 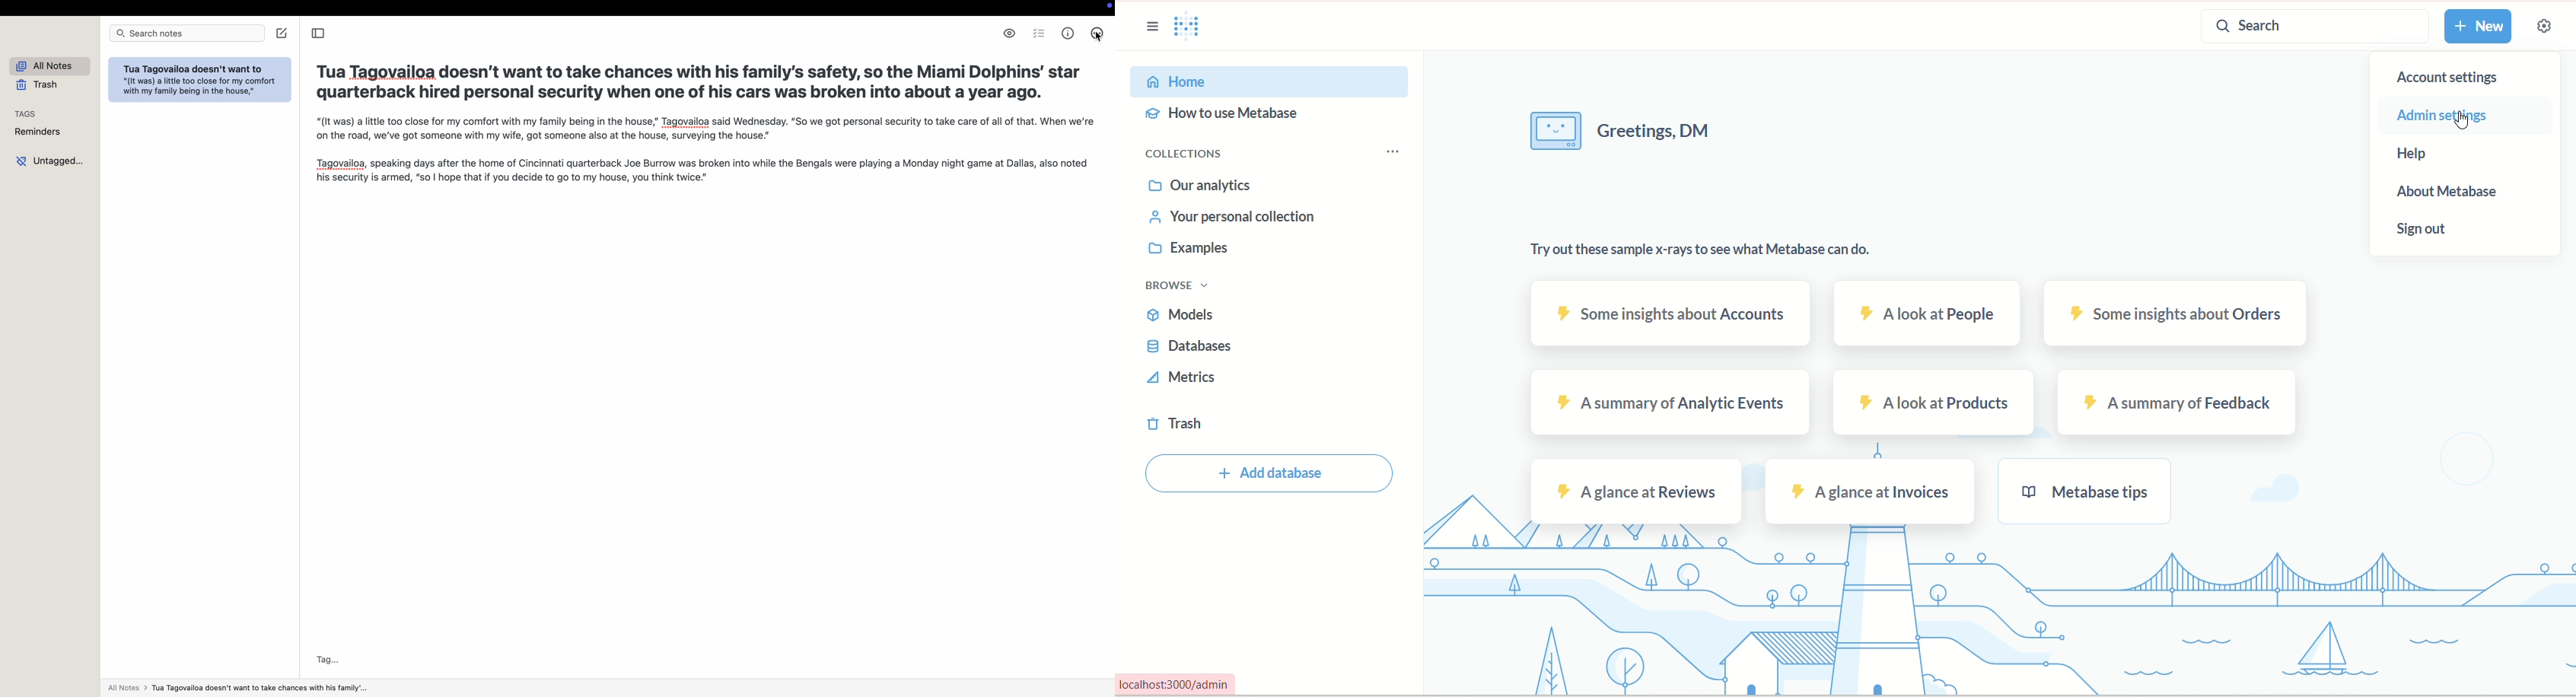 What do you see at coordinates (40, 86) in the screenshot?
I see `trash` at bounding box center [40, 86].